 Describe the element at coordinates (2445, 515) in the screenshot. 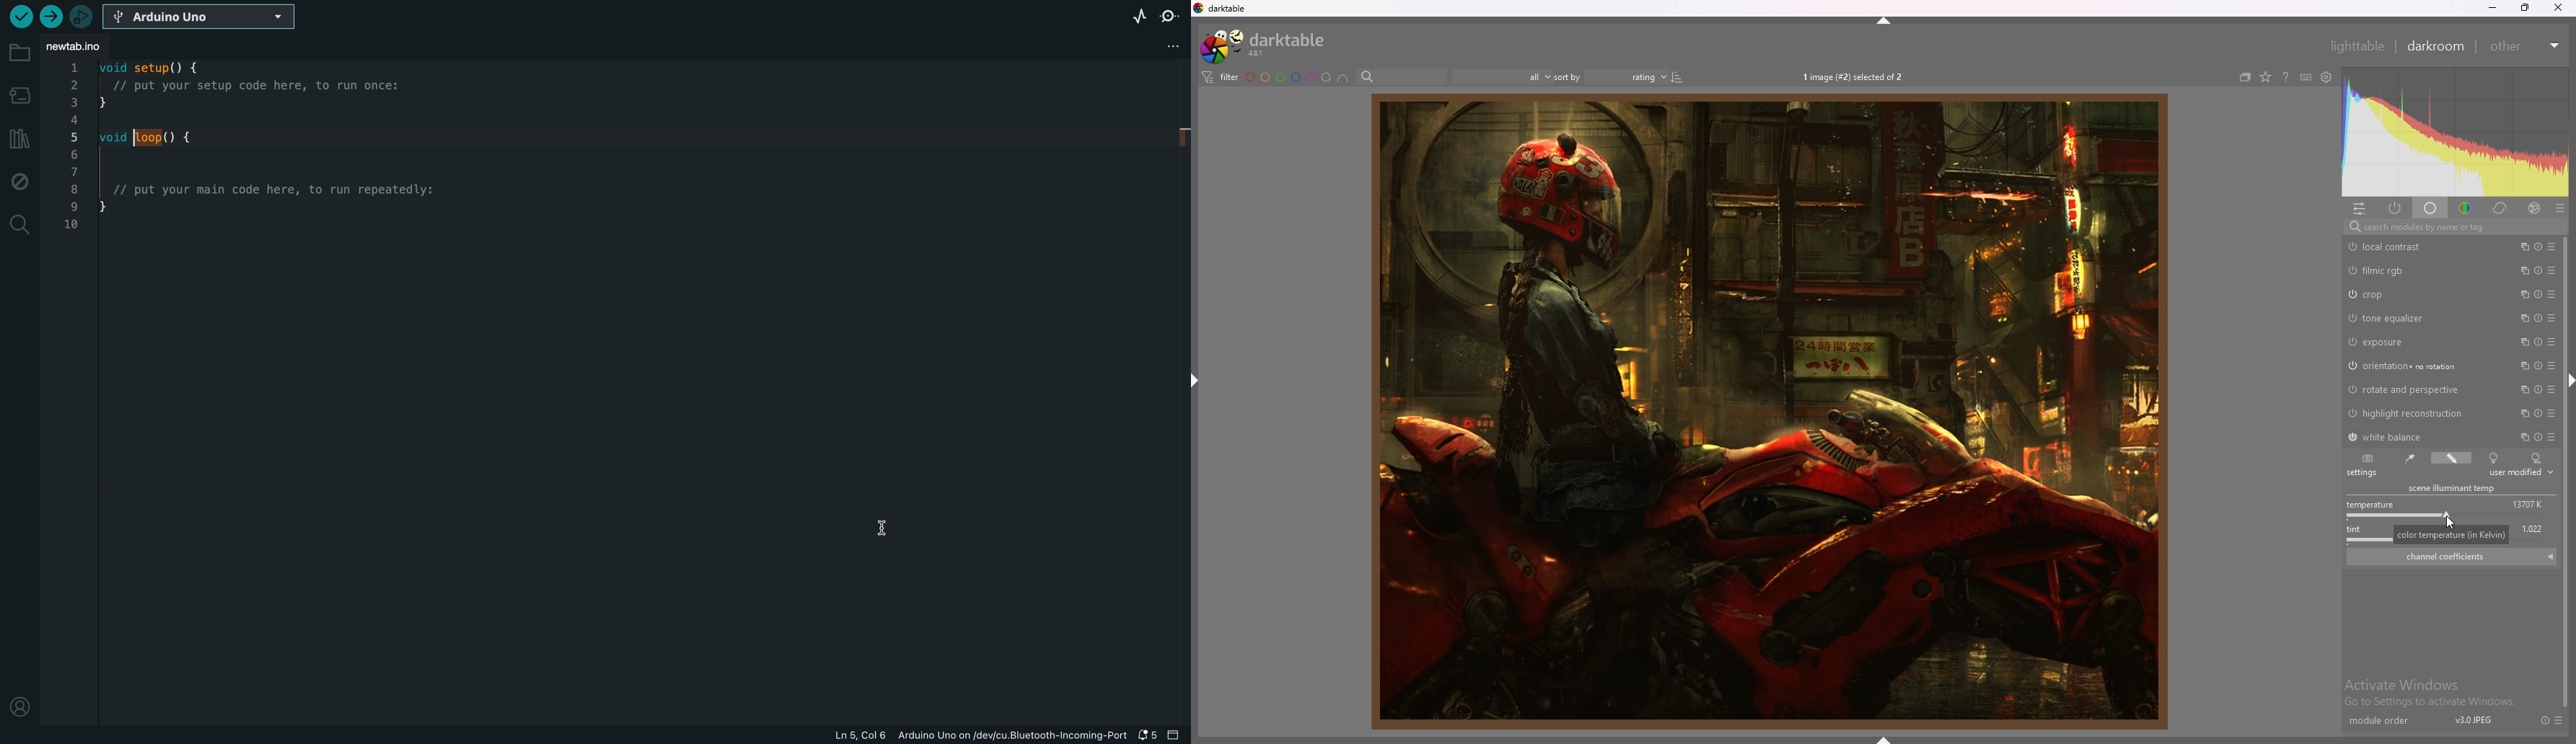

I see `temperature bar` at that location.